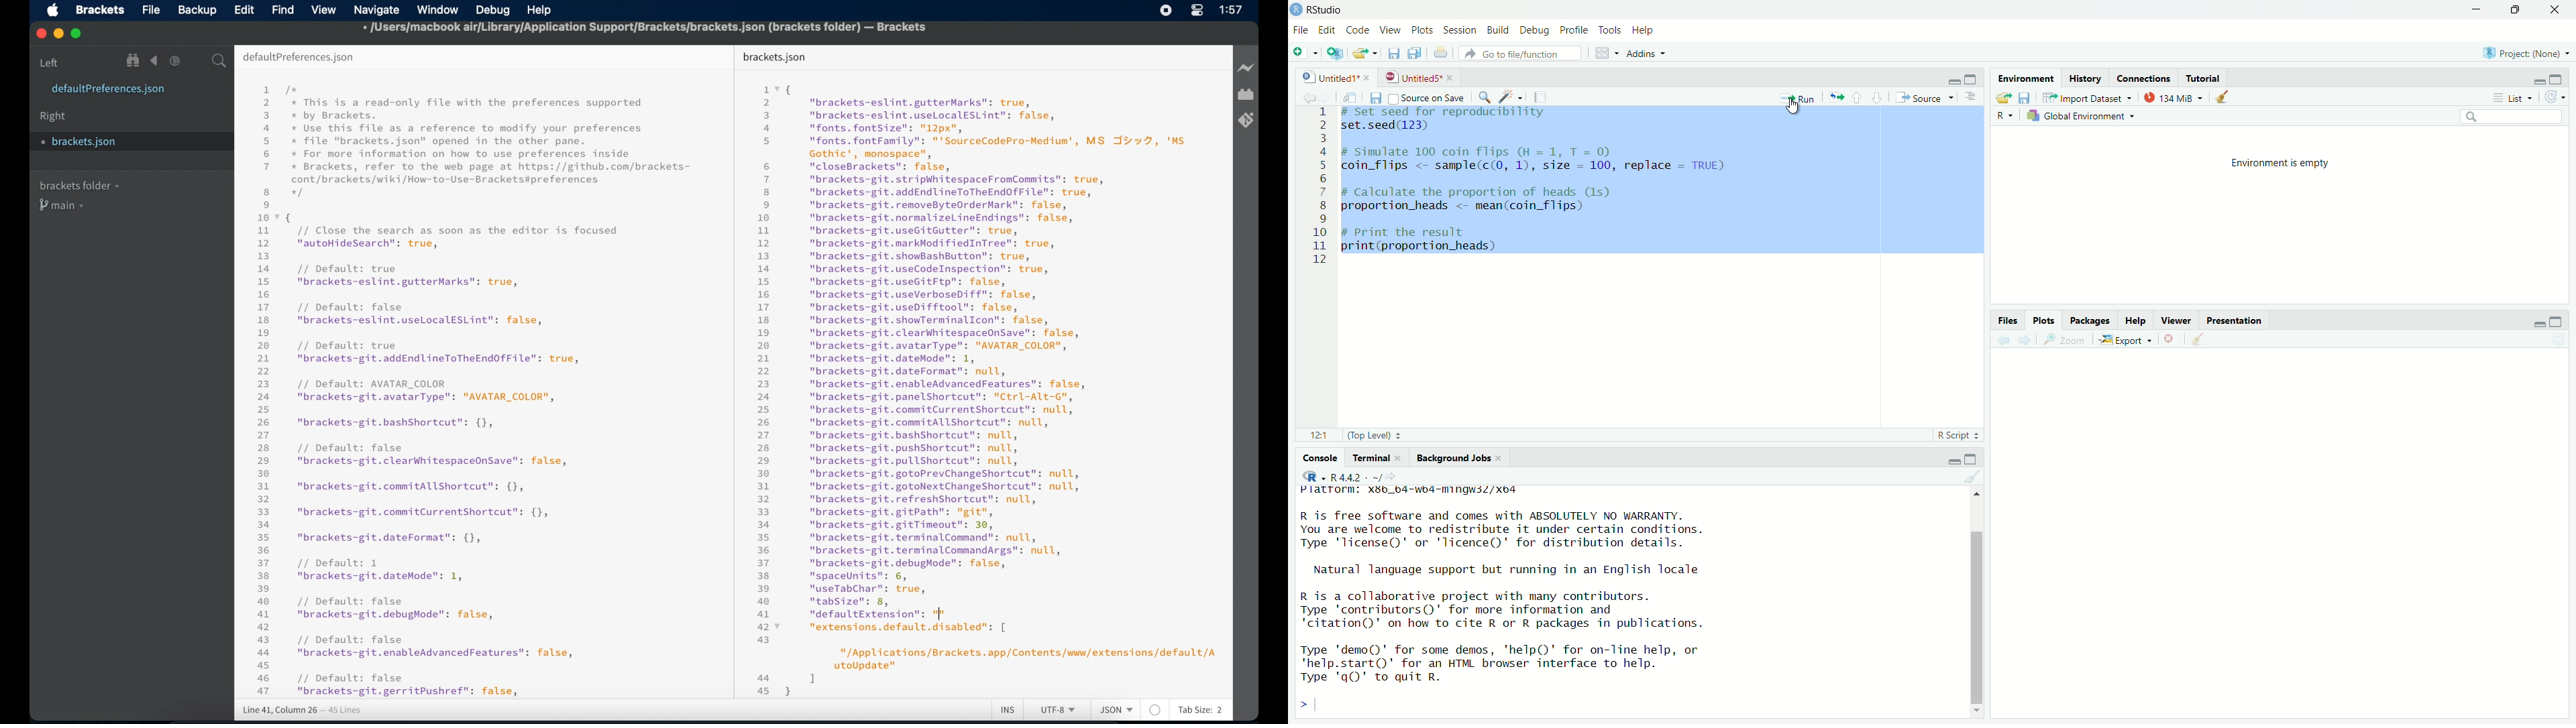 This screenshot has width=2576, height=728. Describe the element at coordinates (1927, 98) in the screenshot. I see `source` at that location.